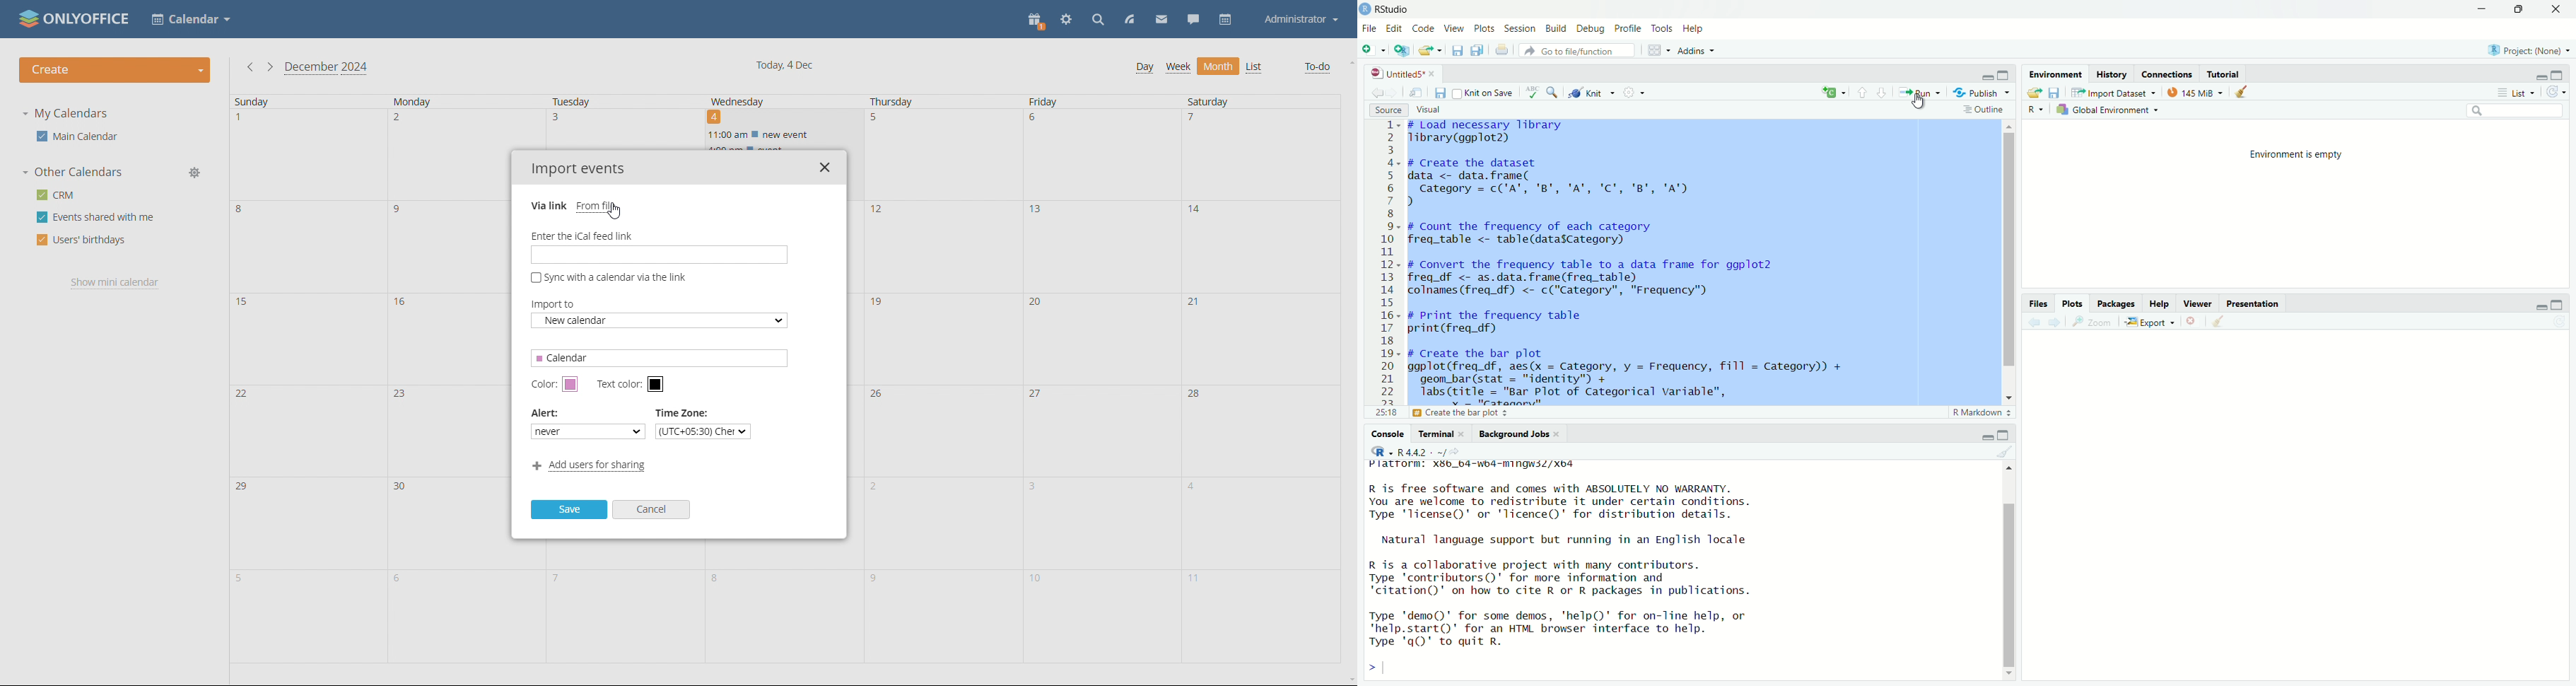  I want to click on close, so click(2559, 10).